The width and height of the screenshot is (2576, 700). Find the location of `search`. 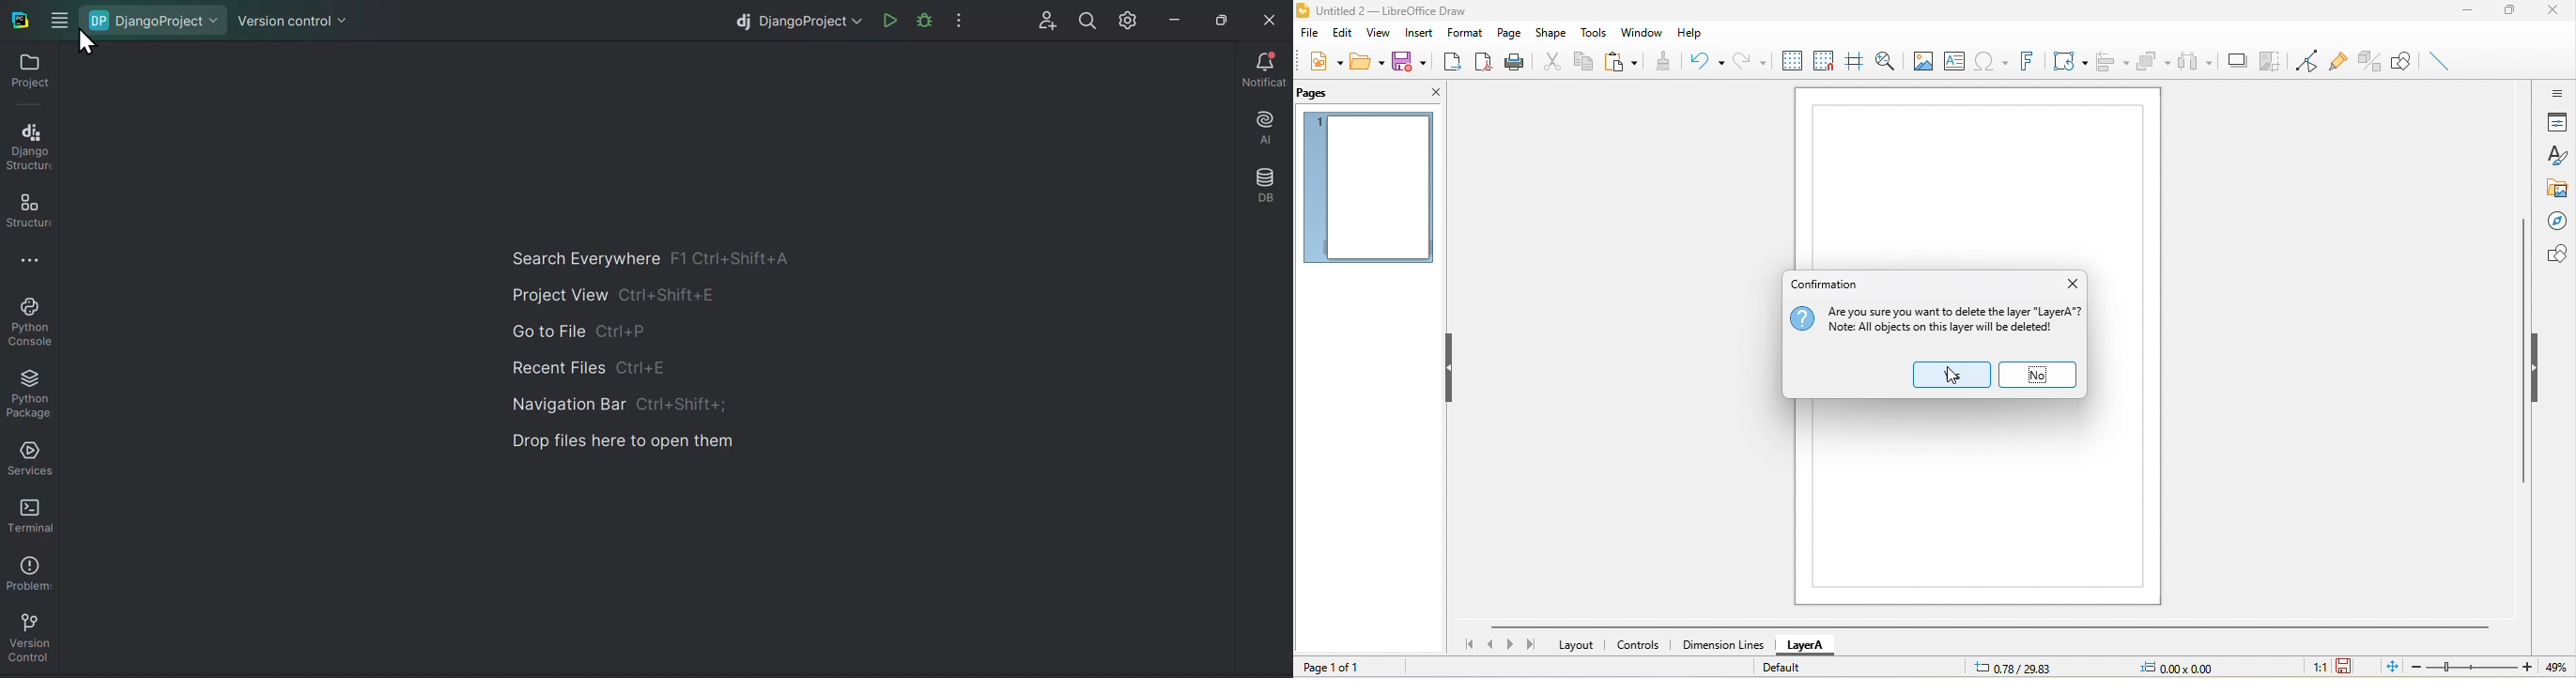

search is located at coordinates (1085, 18).